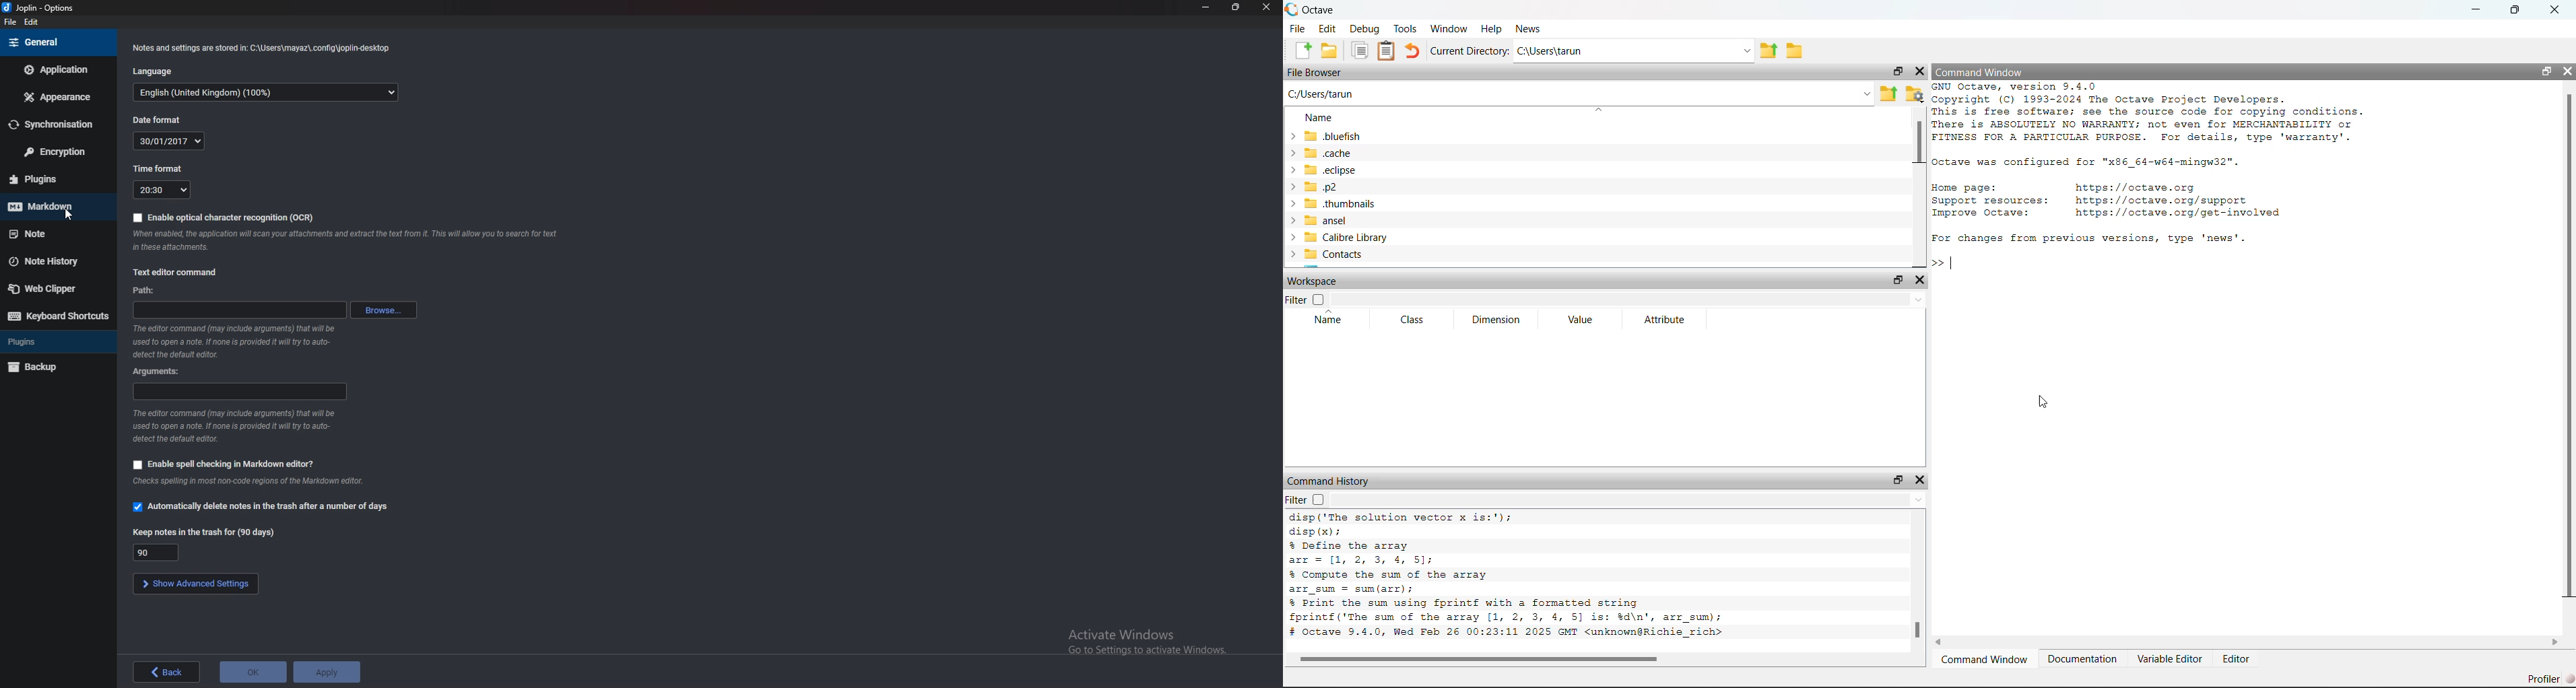 The image size is (2576, 700). Describe the element at coordinates (232, 341) in the screenshot. I see `Info` at that location.